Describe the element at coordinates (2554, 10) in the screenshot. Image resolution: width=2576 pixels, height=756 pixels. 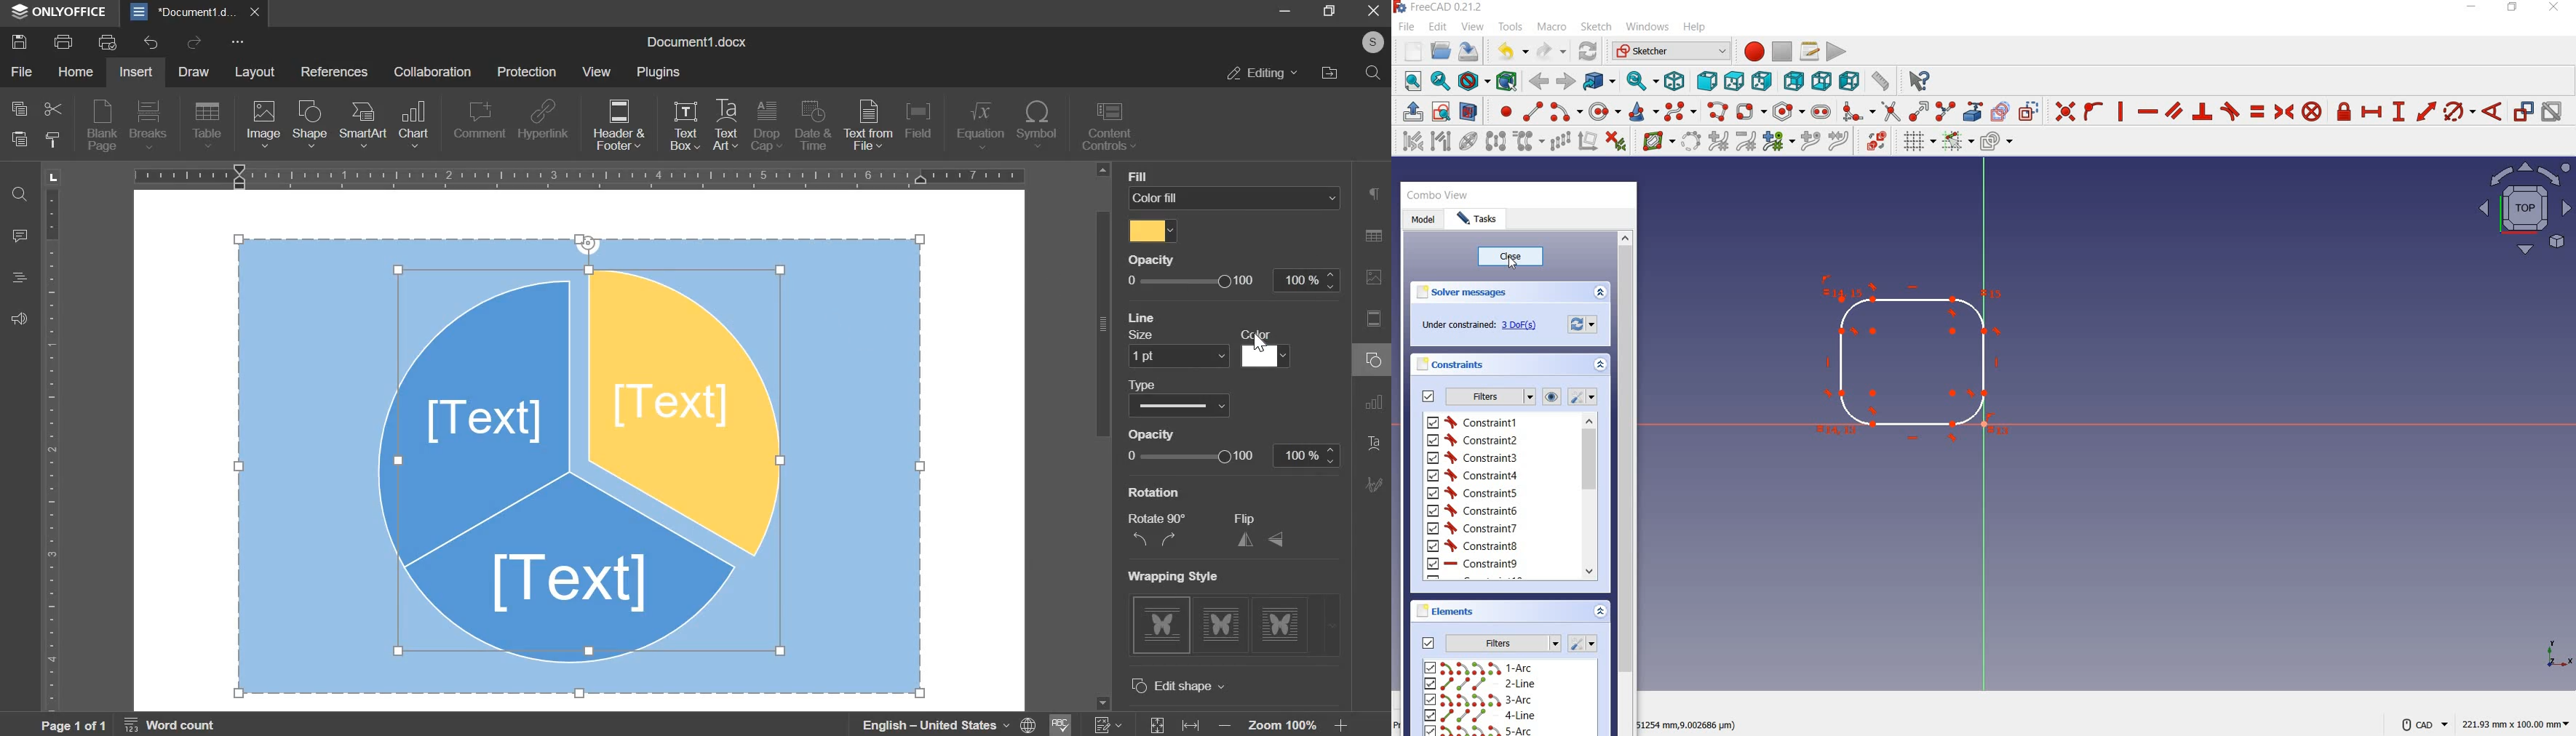
I see `close` at that location.